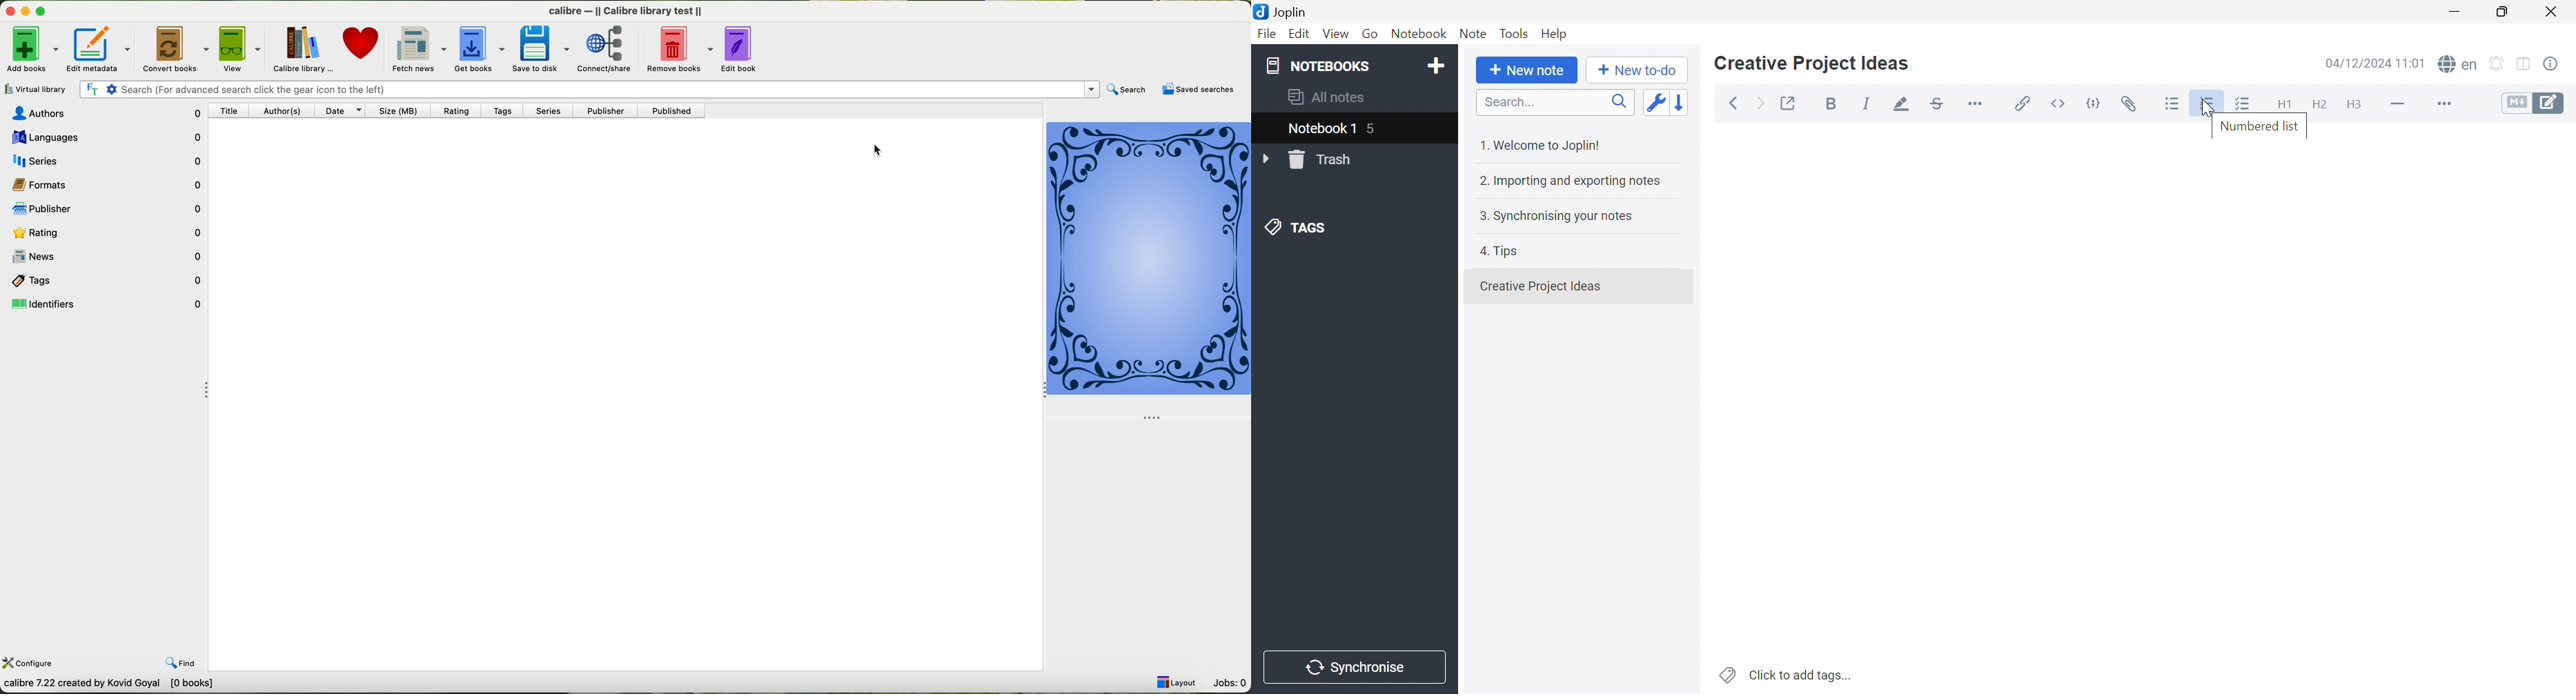 The image size is (2576, 700). I want to click on Highlight, so click(1903, 105).